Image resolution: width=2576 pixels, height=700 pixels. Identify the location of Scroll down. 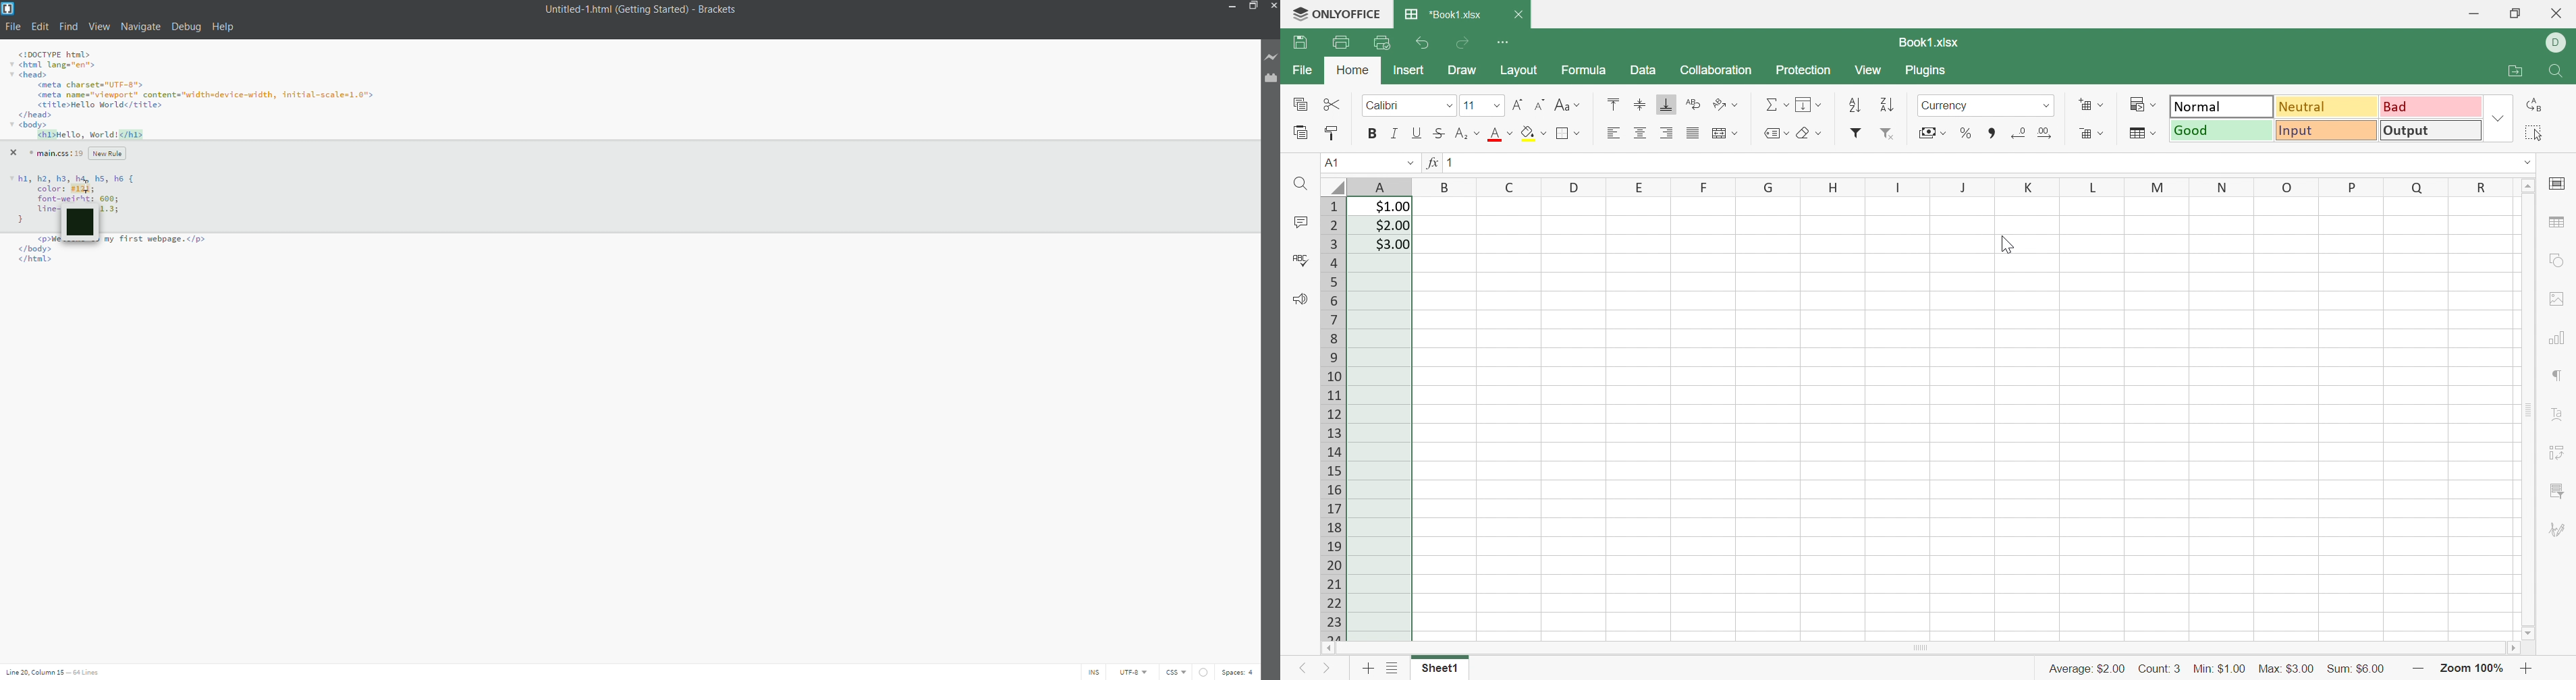
(2528, 634).